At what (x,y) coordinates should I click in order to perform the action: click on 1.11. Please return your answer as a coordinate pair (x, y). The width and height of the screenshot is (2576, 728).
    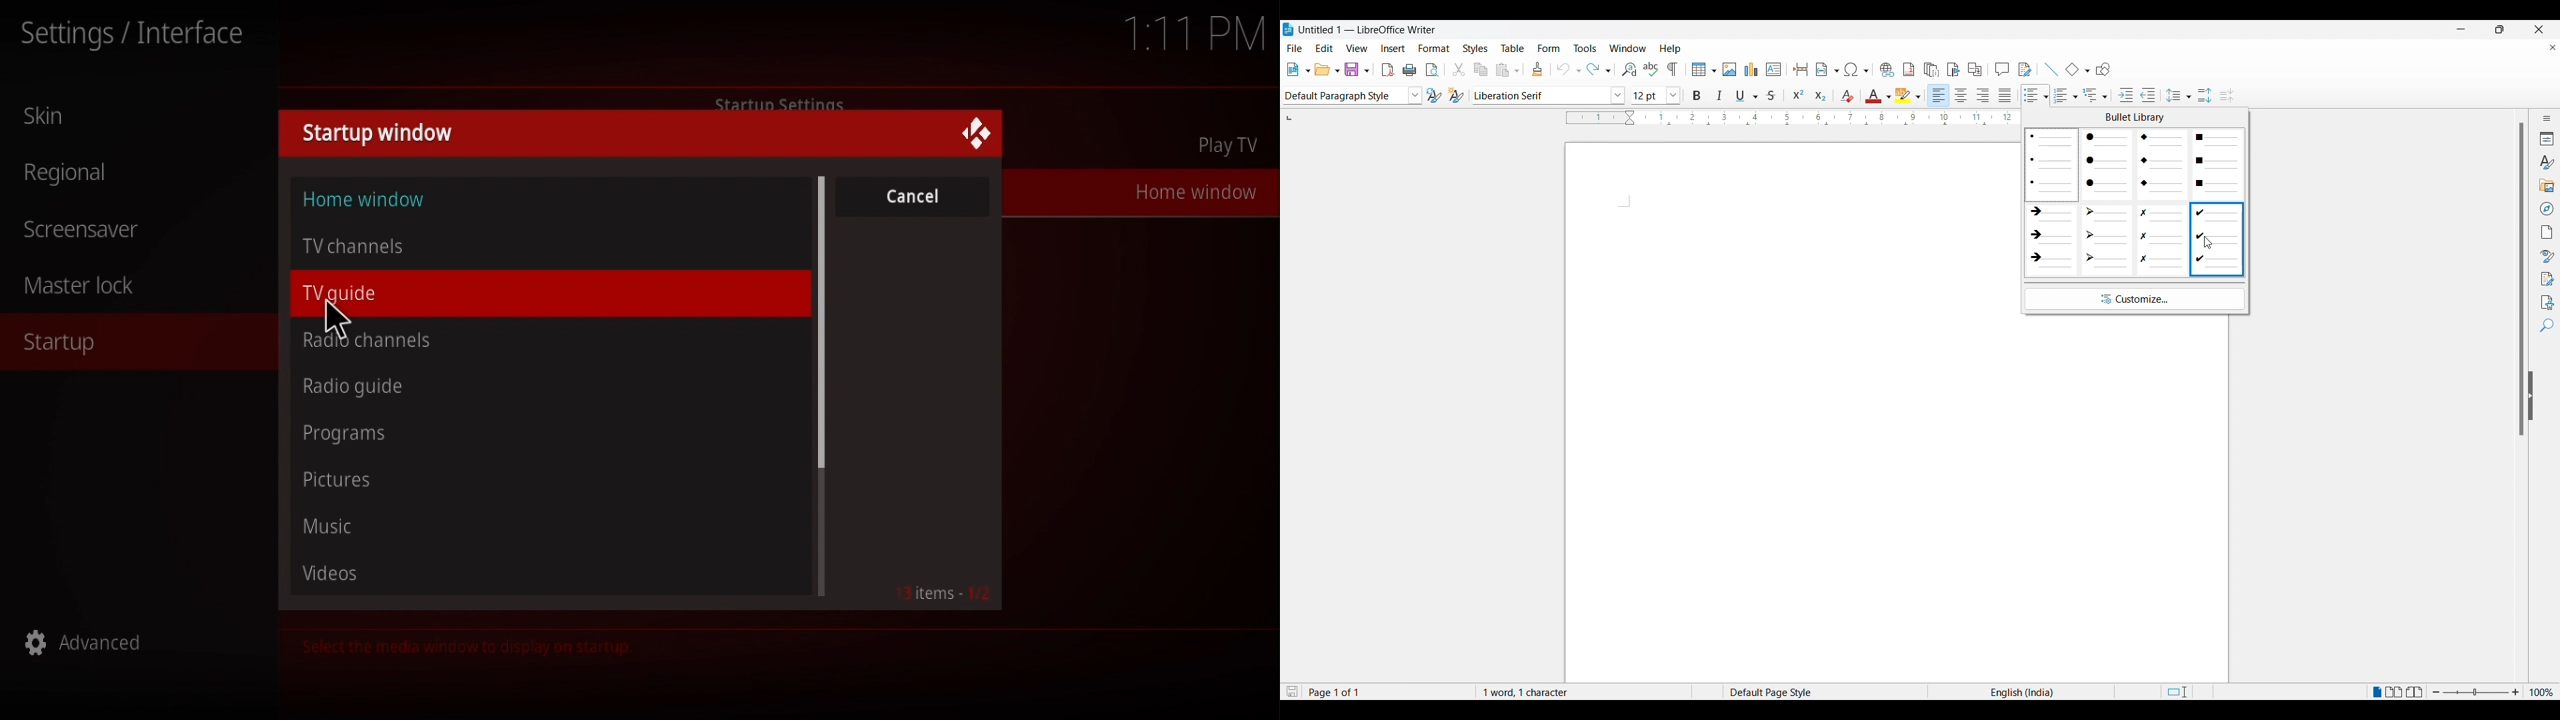
    Looking at the image, I should click on (1196, 35).